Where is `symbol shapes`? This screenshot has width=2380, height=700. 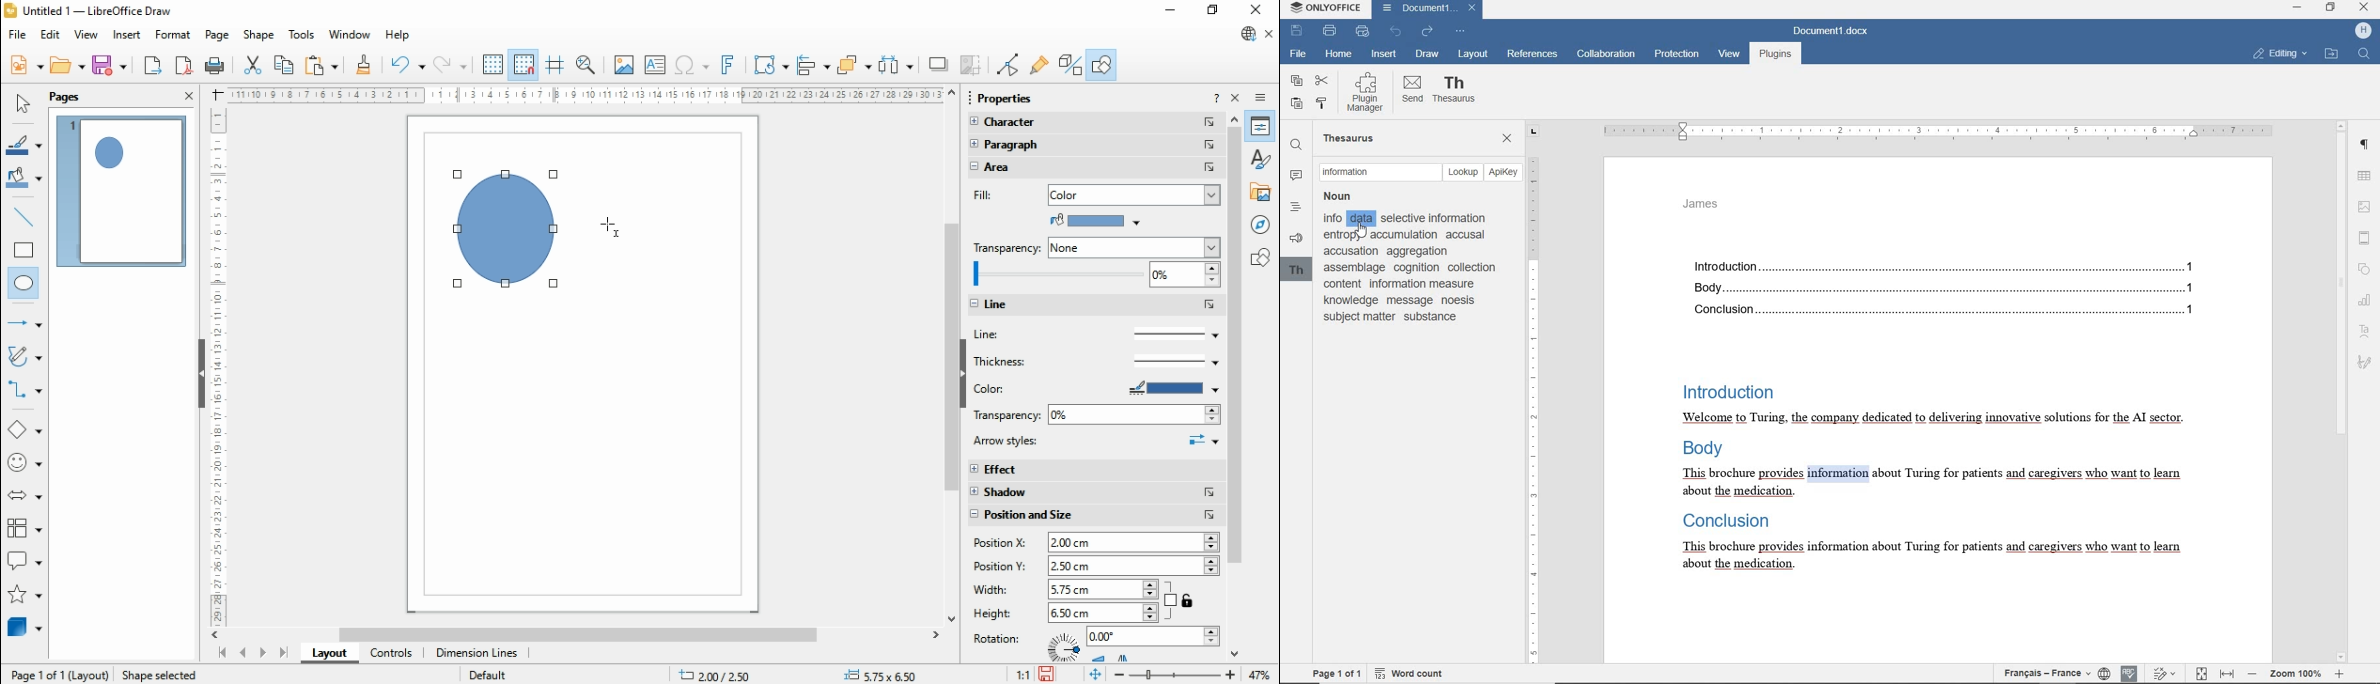 symbol shapes is located at coordinates (26, 465).